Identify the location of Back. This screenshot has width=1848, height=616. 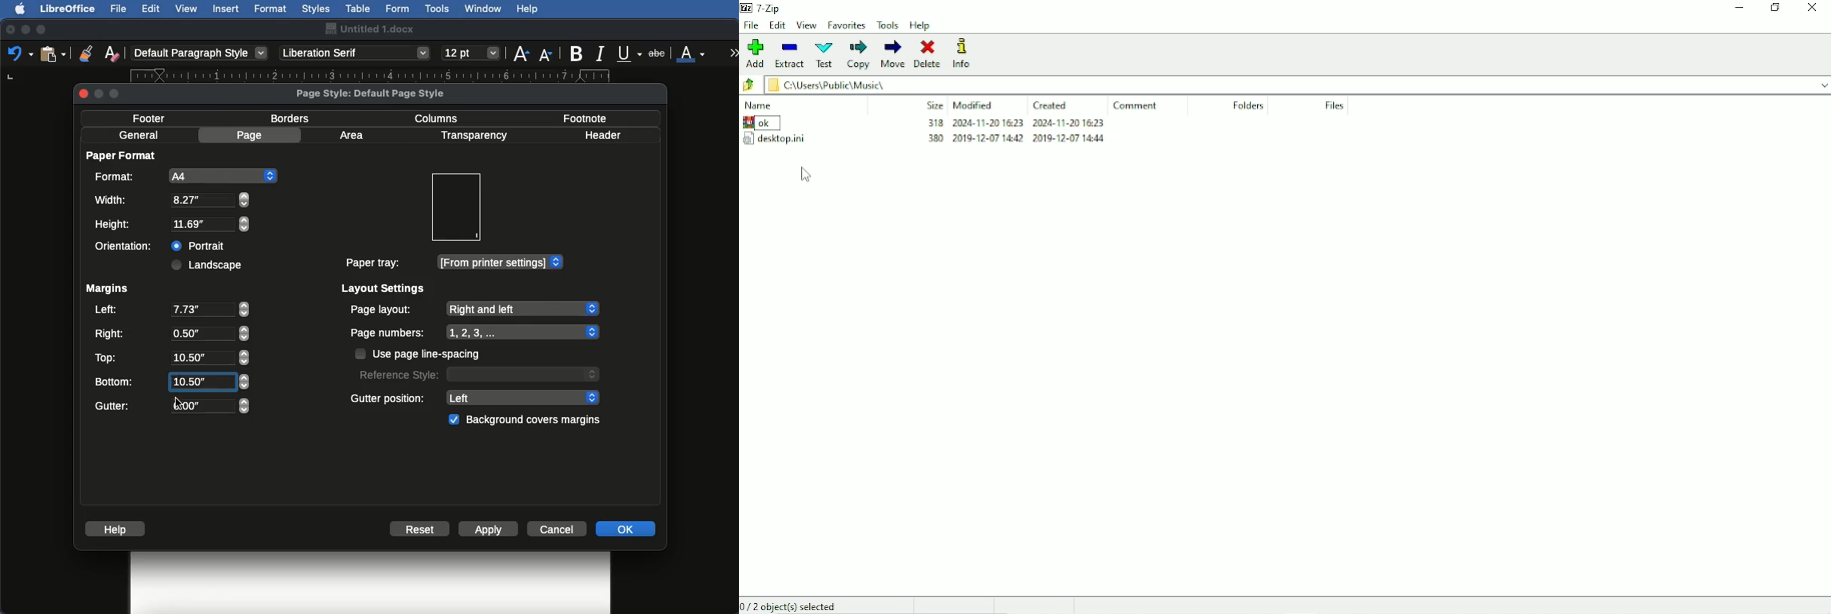
(750, 85).